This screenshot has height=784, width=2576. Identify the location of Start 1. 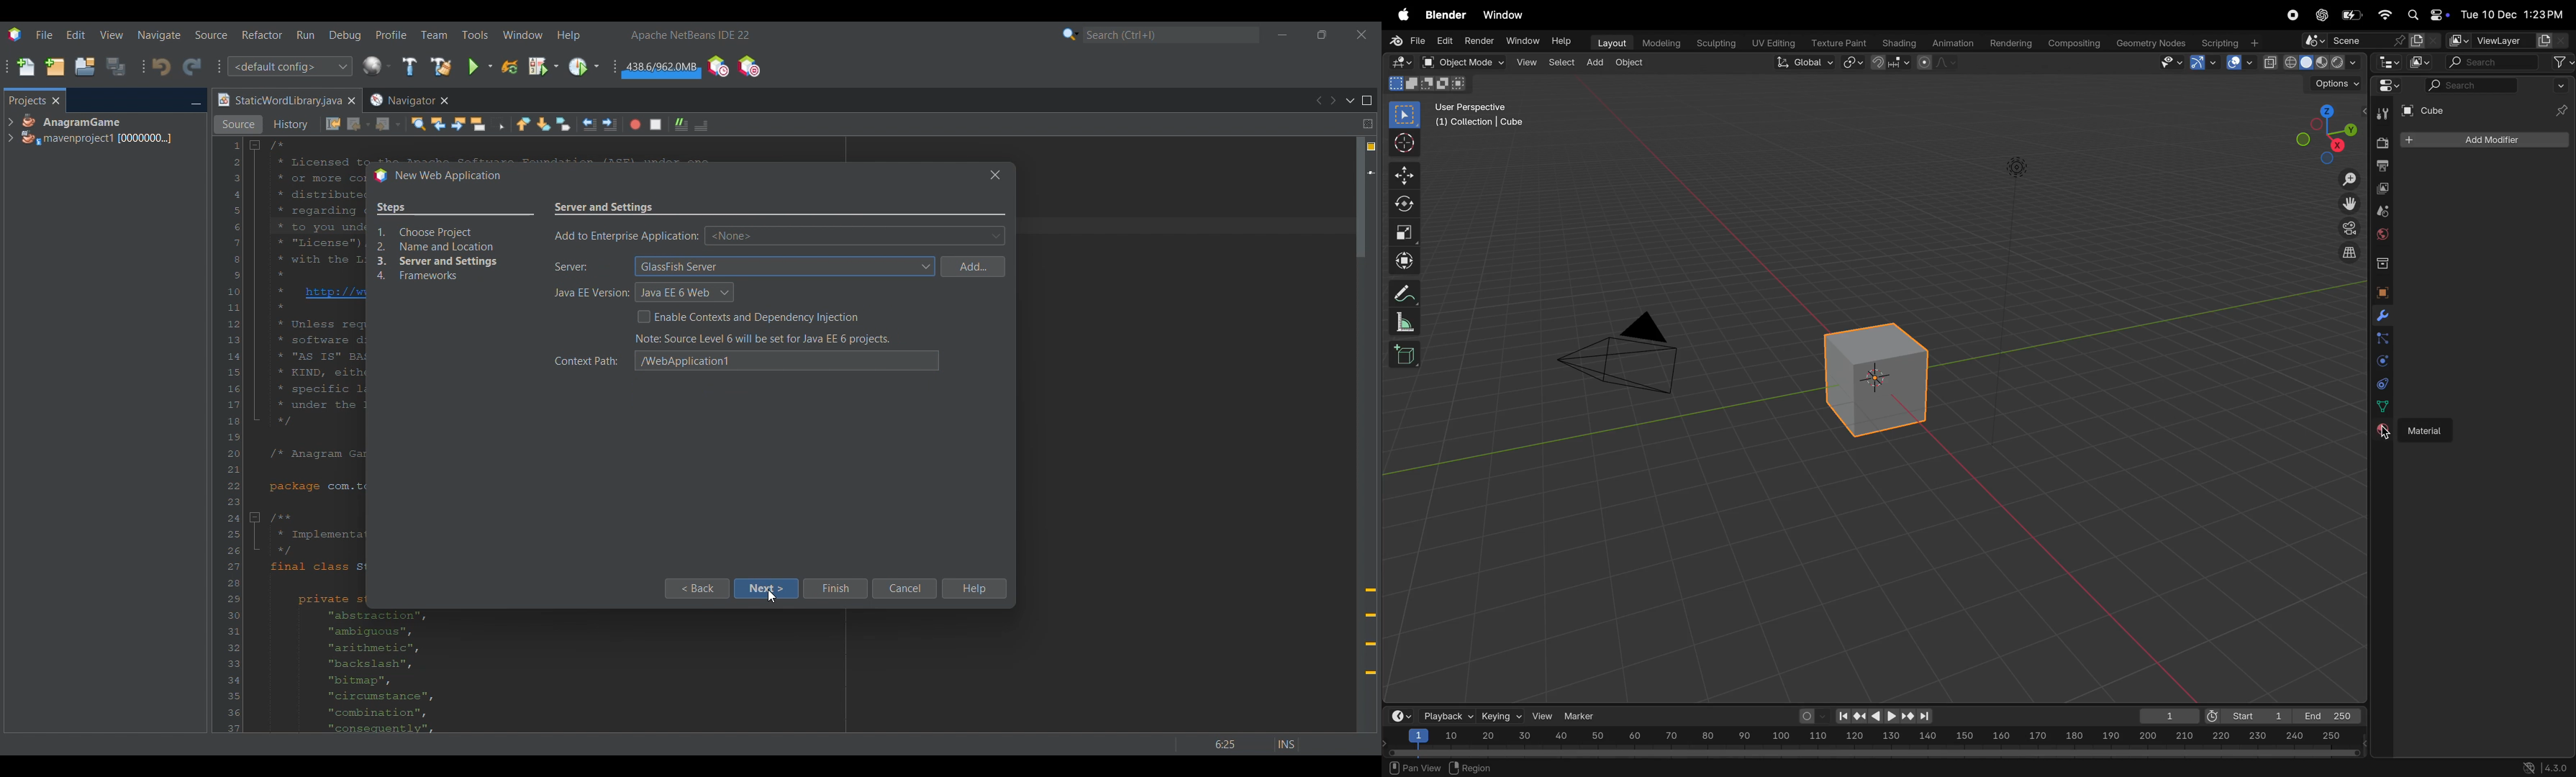
(2246, 714).